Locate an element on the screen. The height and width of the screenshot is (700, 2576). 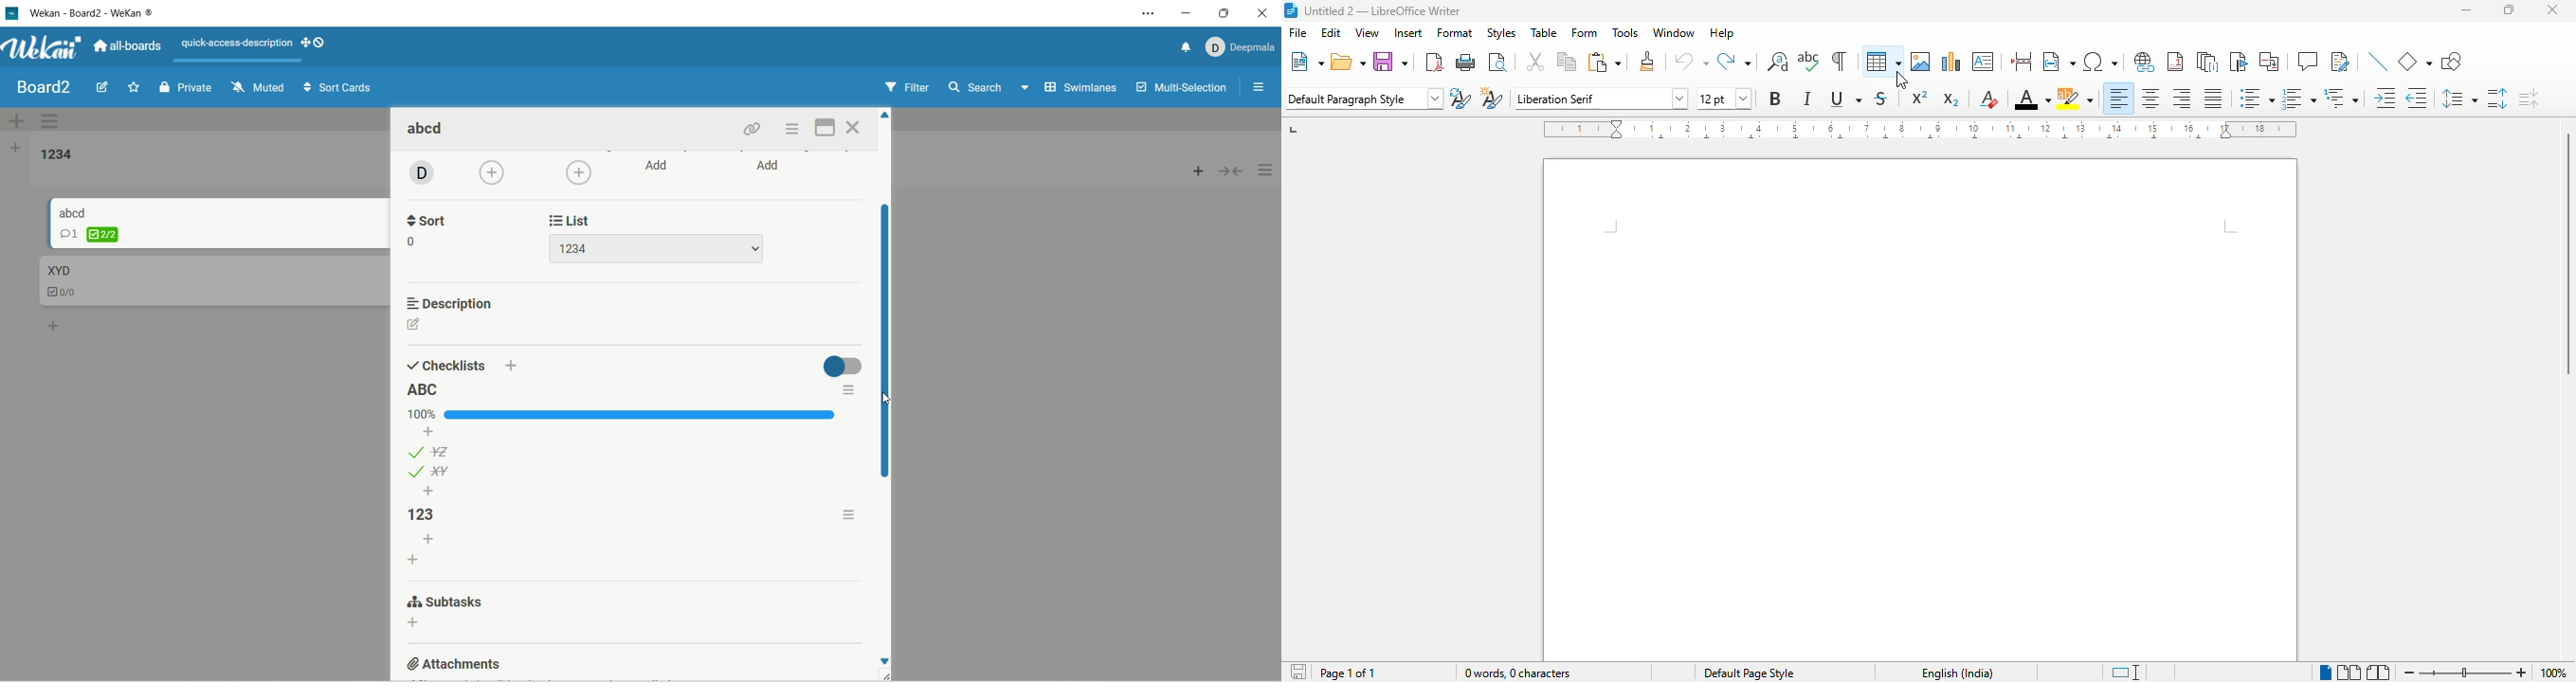
insert hyperlink is located at coordinates (2145, 62).